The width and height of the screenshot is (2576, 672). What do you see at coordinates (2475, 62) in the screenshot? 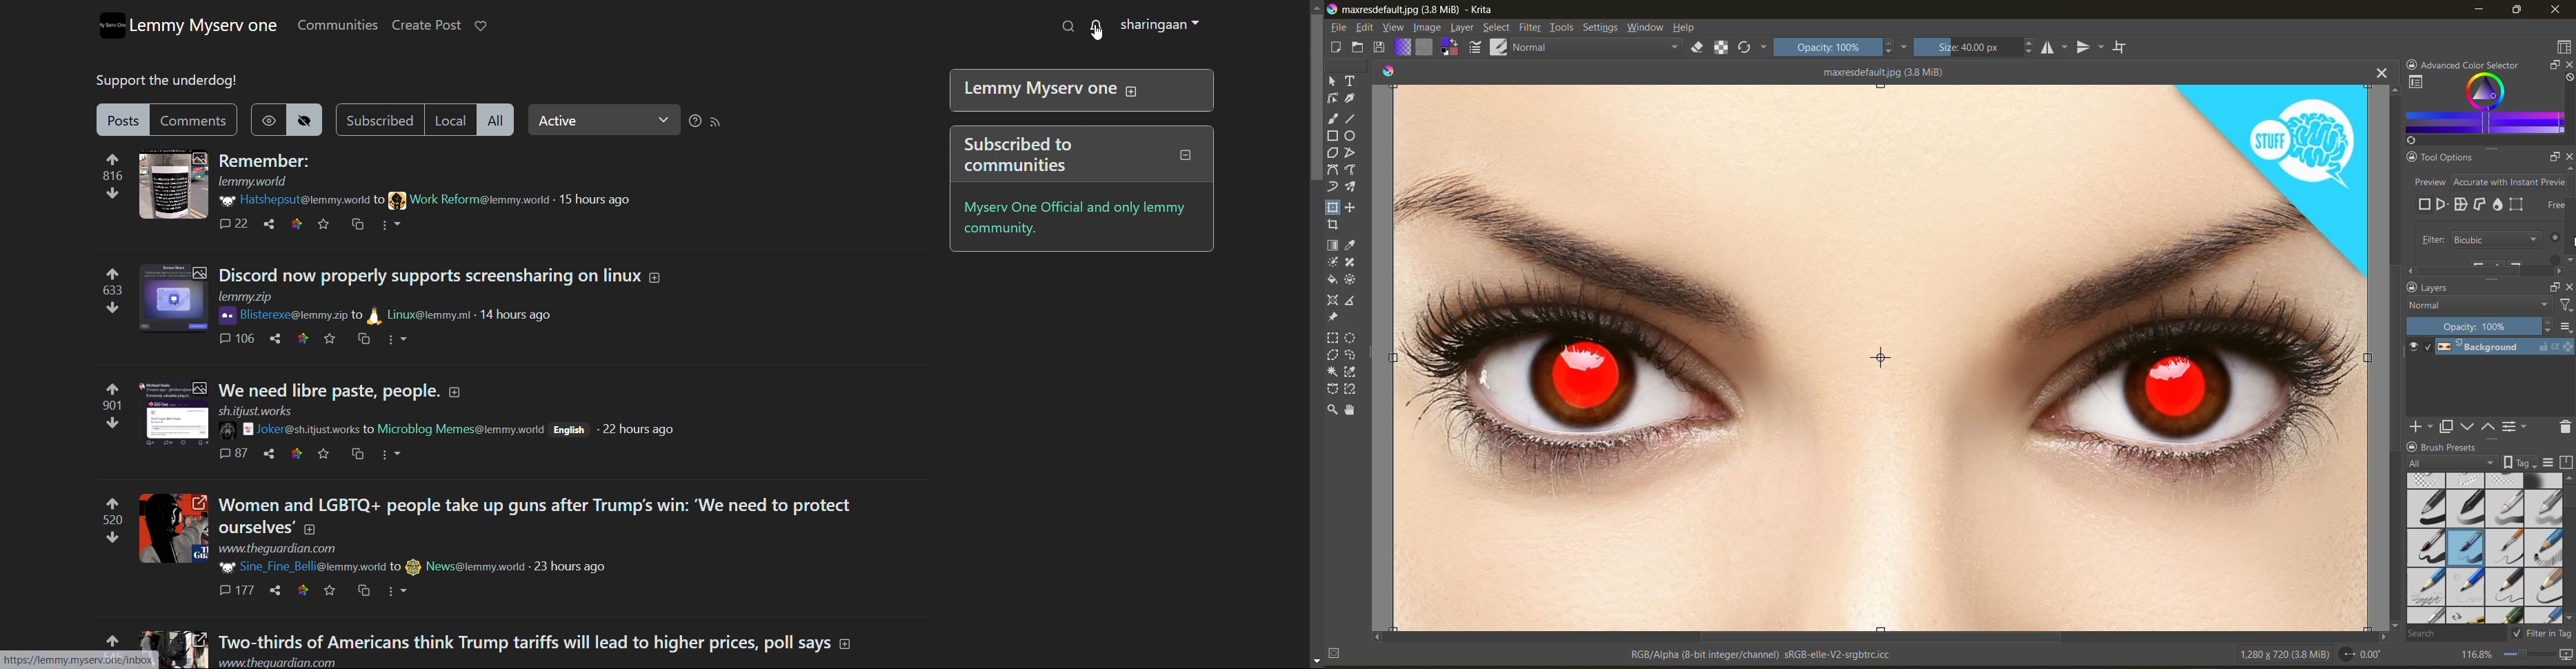
I see `Advanced color selector` at bounding box center [2475, 62].